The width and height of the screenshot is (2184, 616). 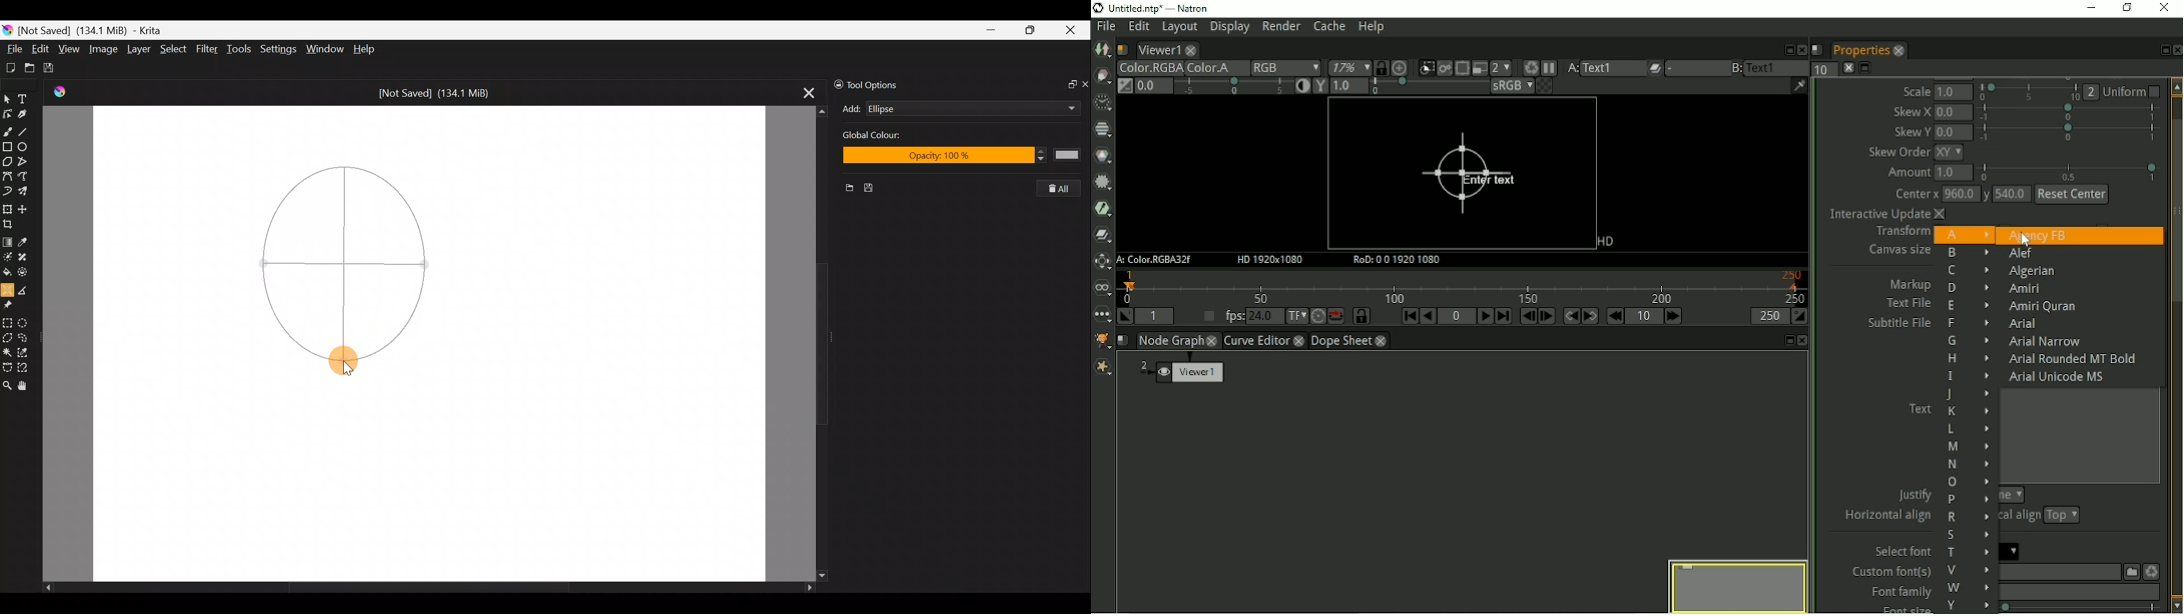 What do you see at coordinates (8, 208) in the screenshot?
I see `Transform a layer/selection` at bounding box center [8, 208].